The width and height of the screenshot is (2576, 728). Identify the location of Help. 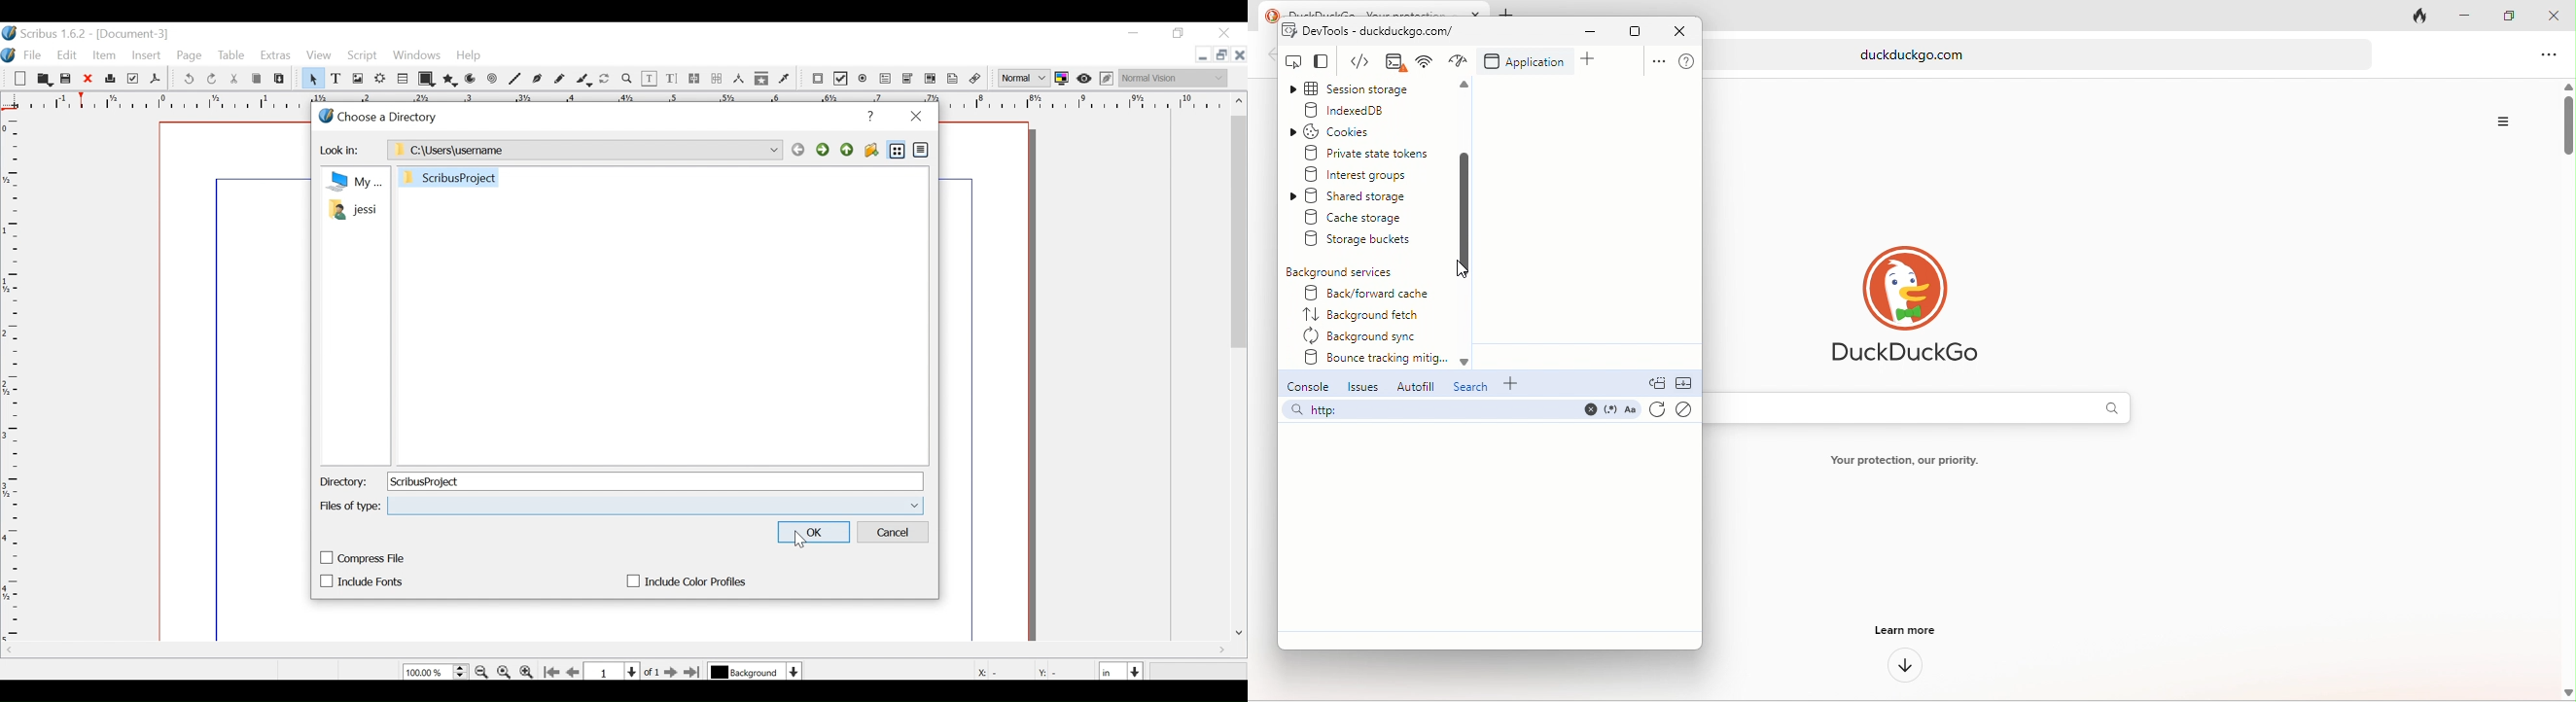
(469, 57).